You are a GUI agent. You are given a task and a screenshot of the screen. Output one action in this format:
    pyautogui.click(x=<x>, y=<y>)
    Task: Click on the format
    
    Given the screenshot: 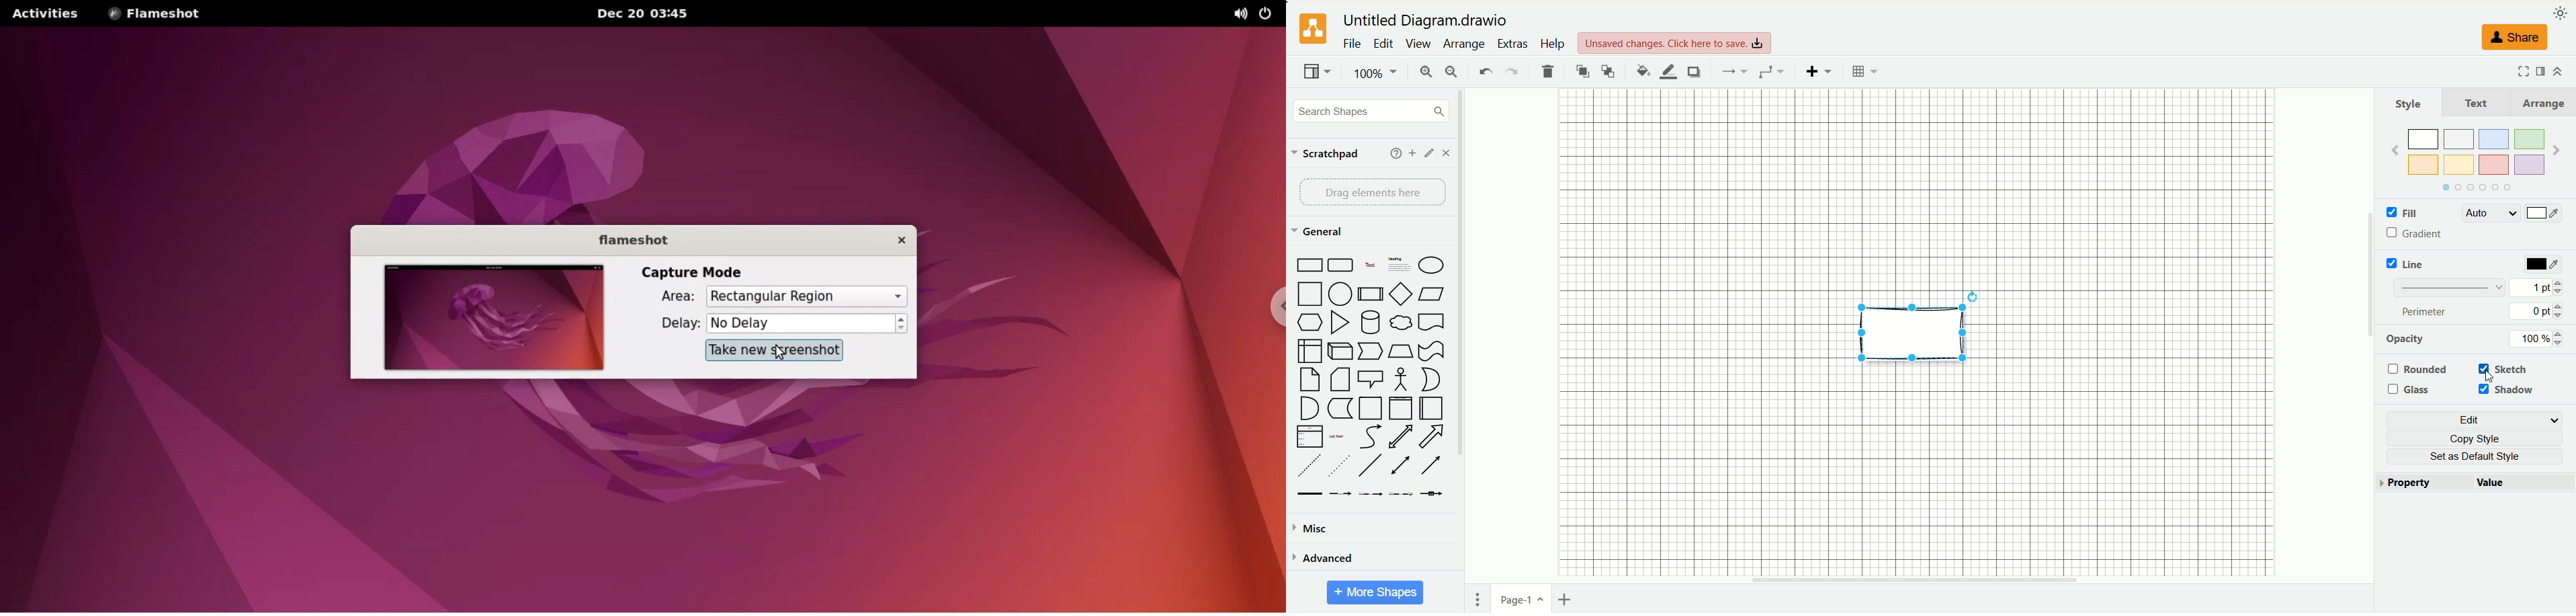 What is the action you would take?
    pyautogui.click(x=2541, y=70)
    